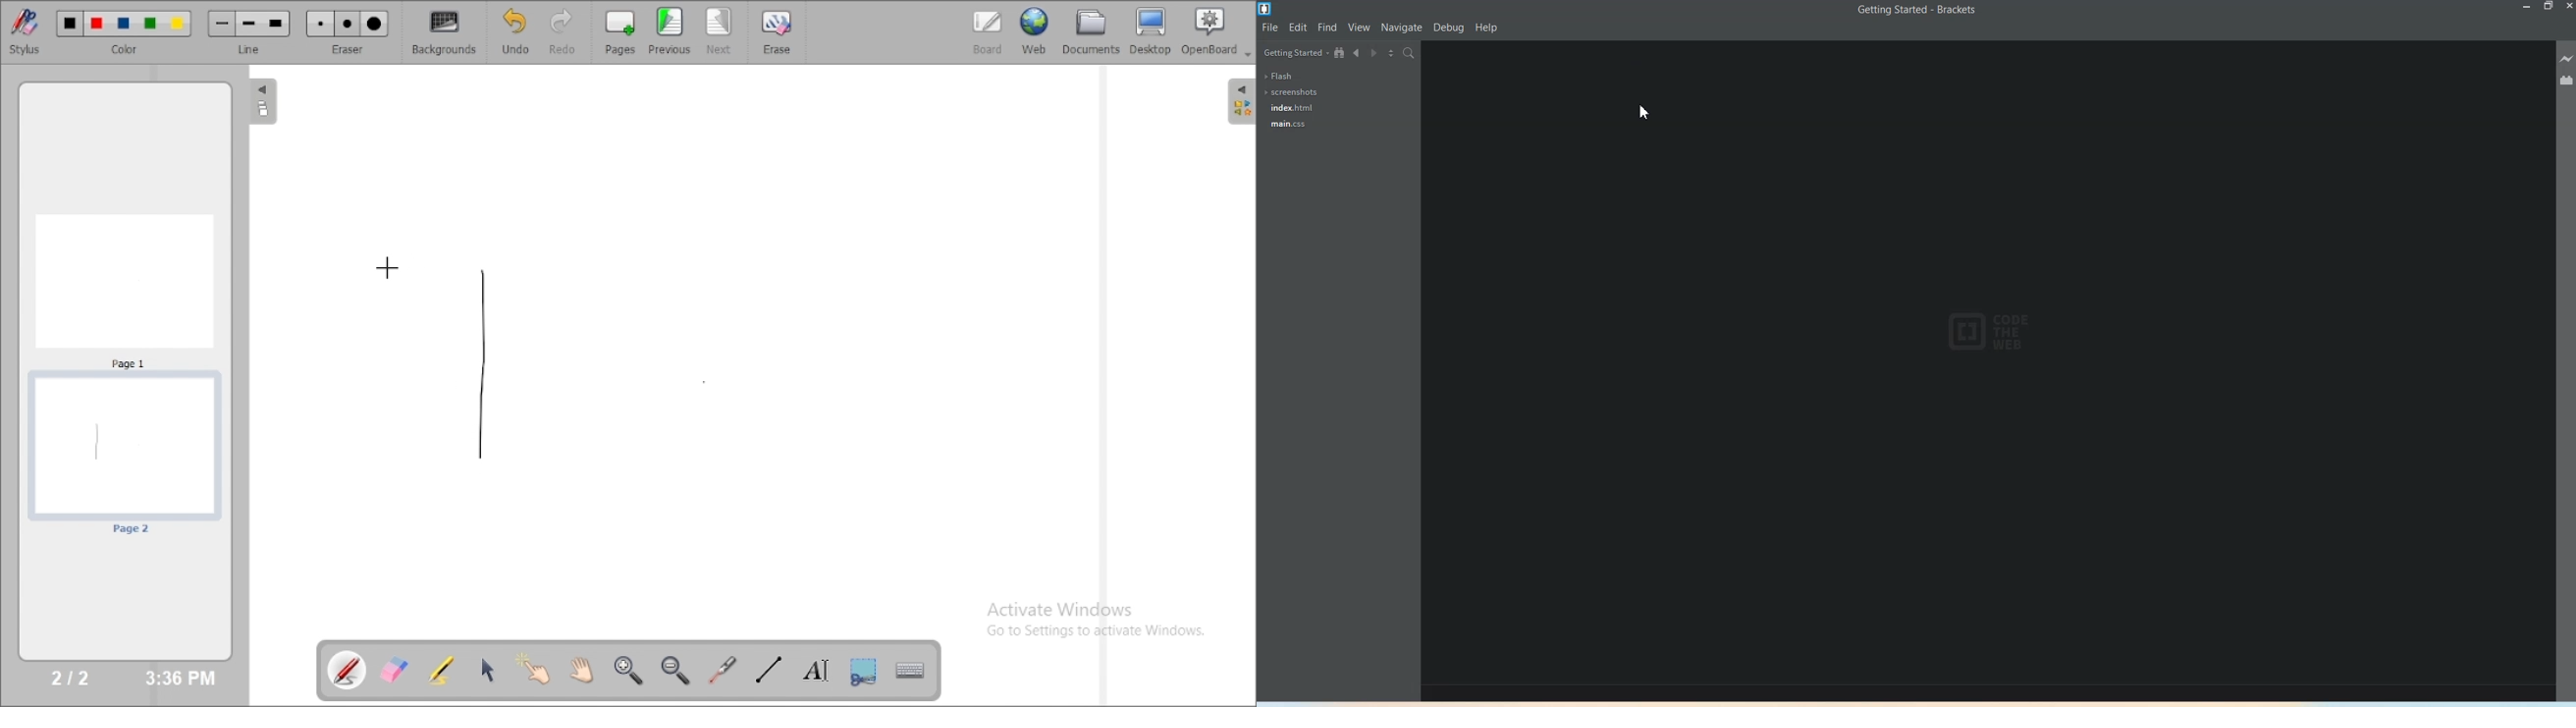 The width and height of the screenshot is (2576, 728). Describe the element at coordinates (349, 670) in the screenshot. I see `annotate document` at that location.